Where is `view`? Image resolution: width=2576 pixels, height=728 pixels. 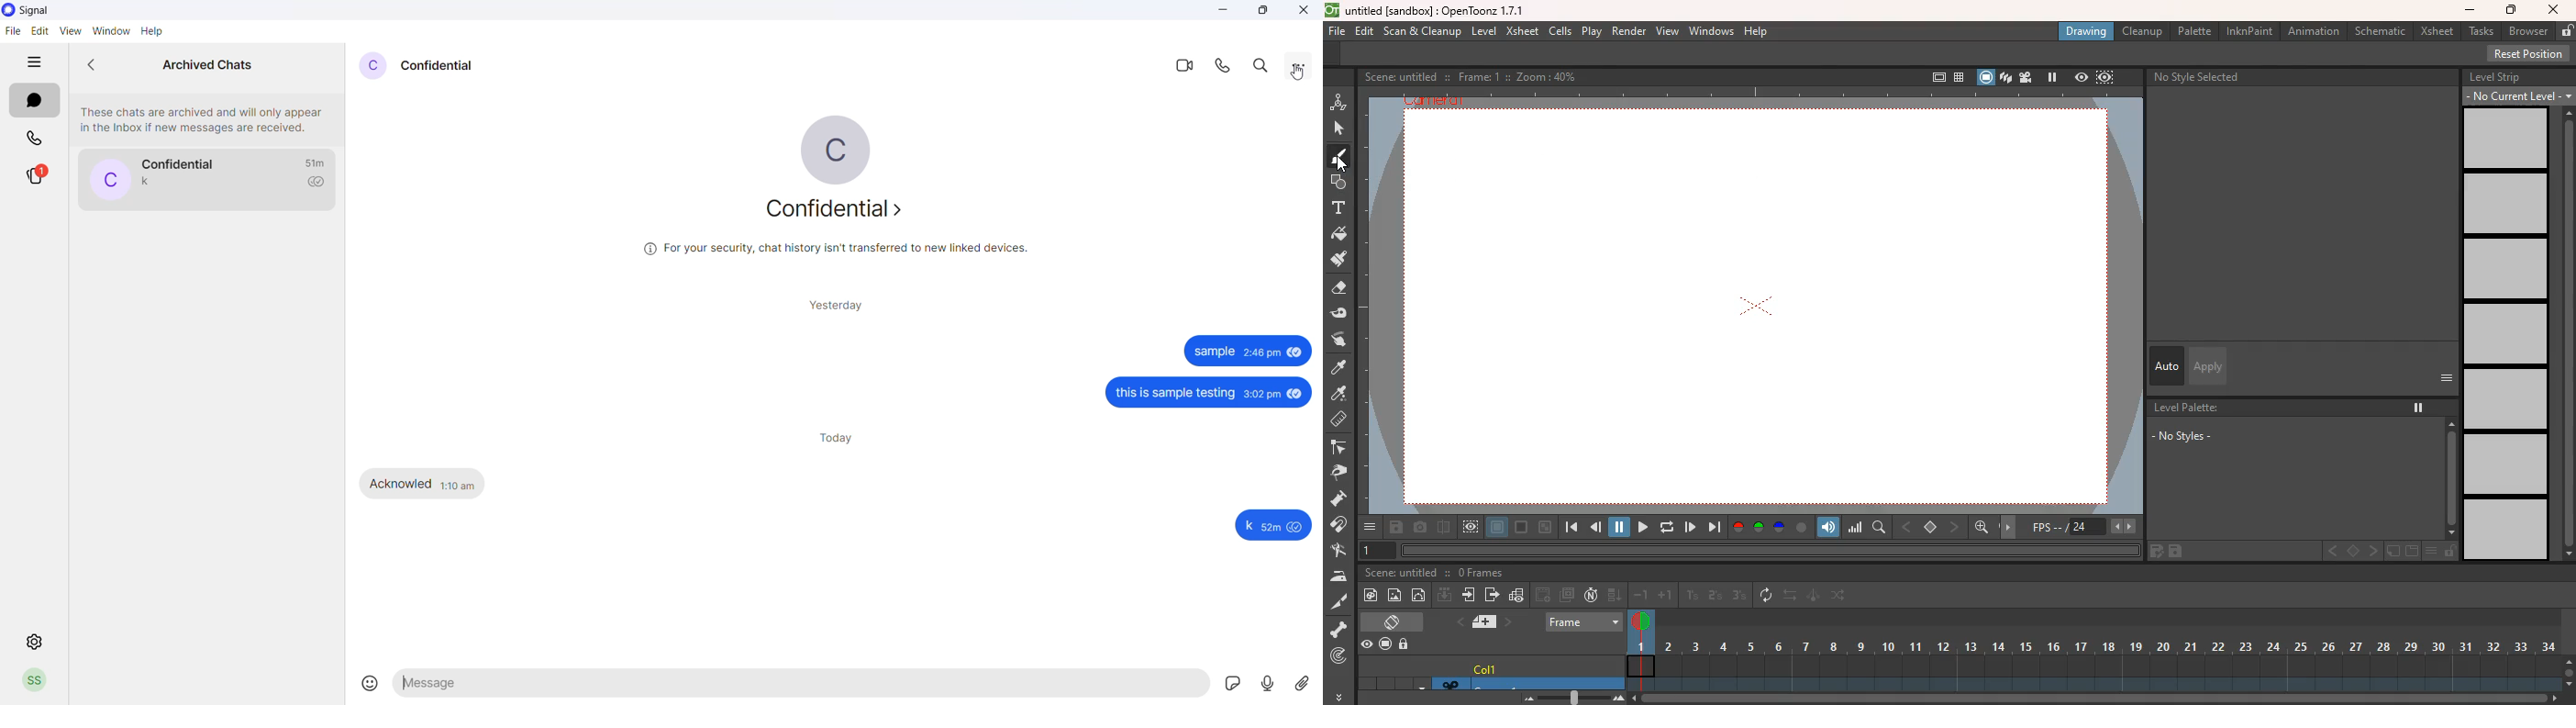 view is located at coordinates (1669, 32).